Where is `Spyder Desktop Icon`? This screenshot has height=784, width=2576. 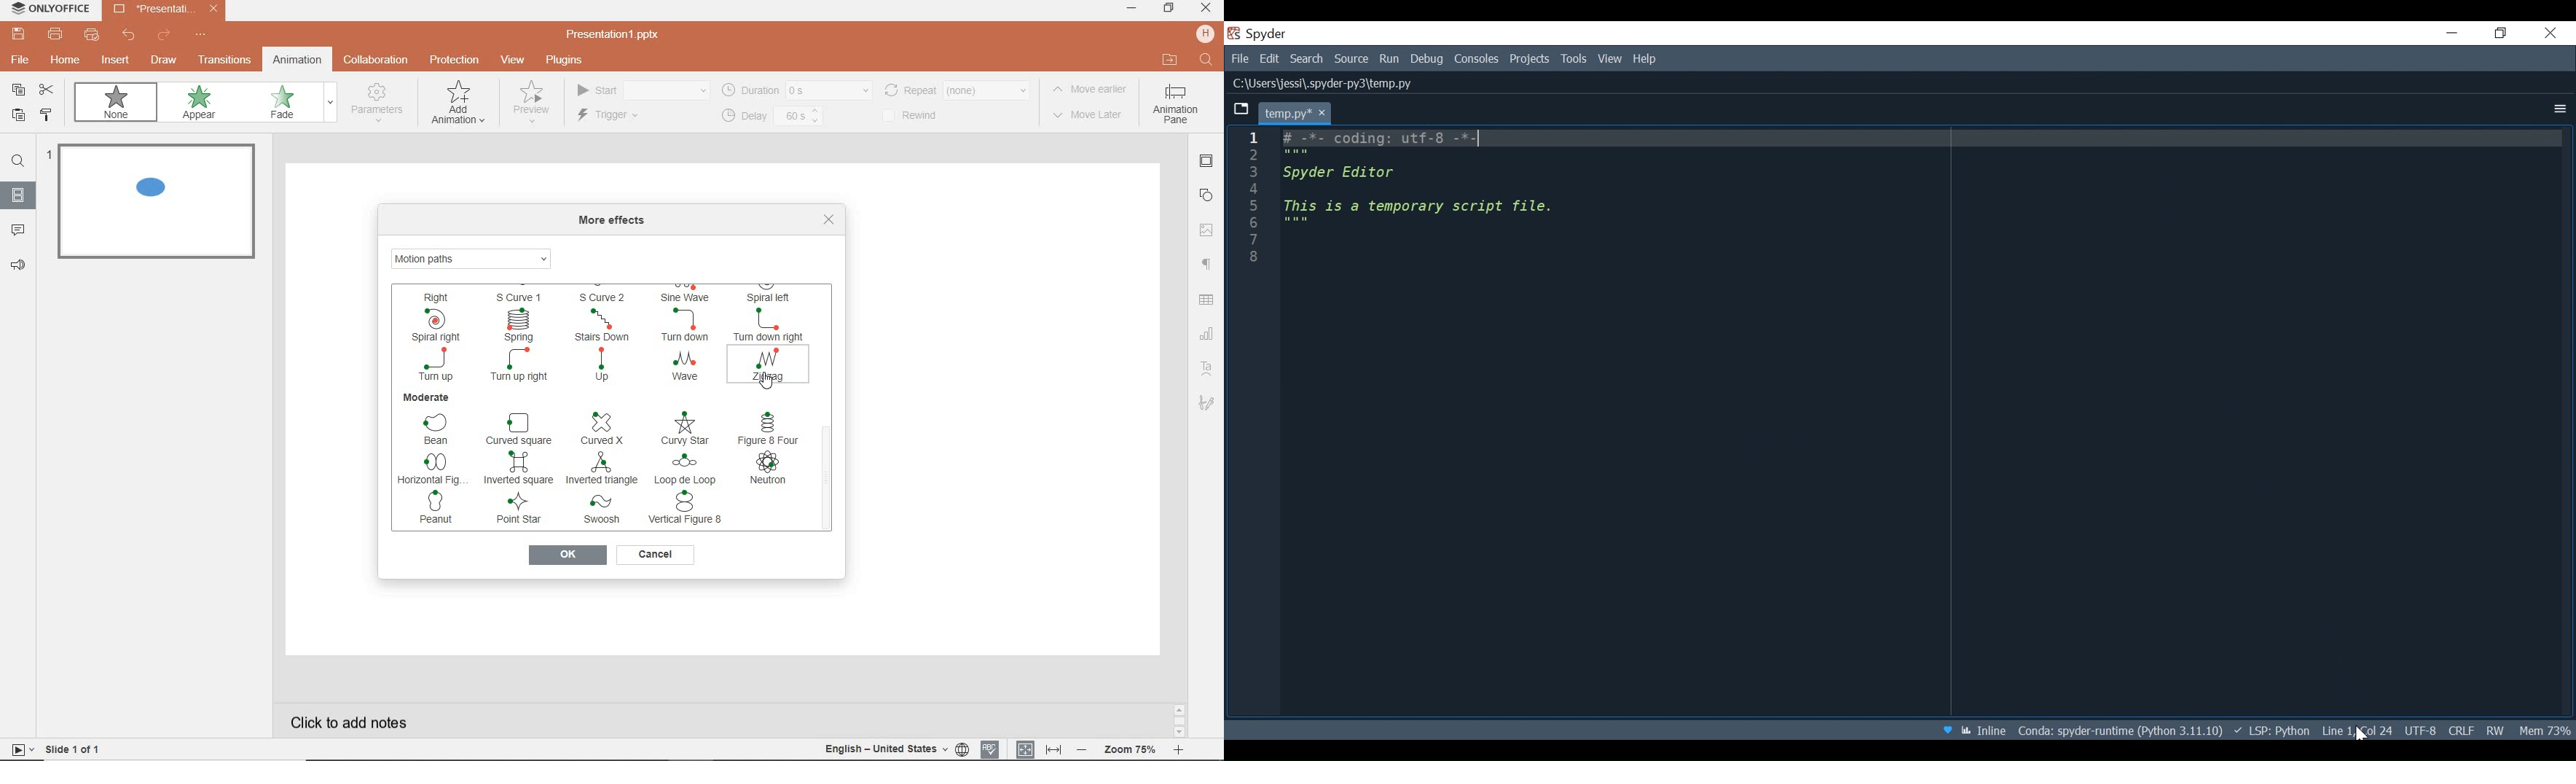 Spyder Desktop Icon is located at coordinates (1258, 32).